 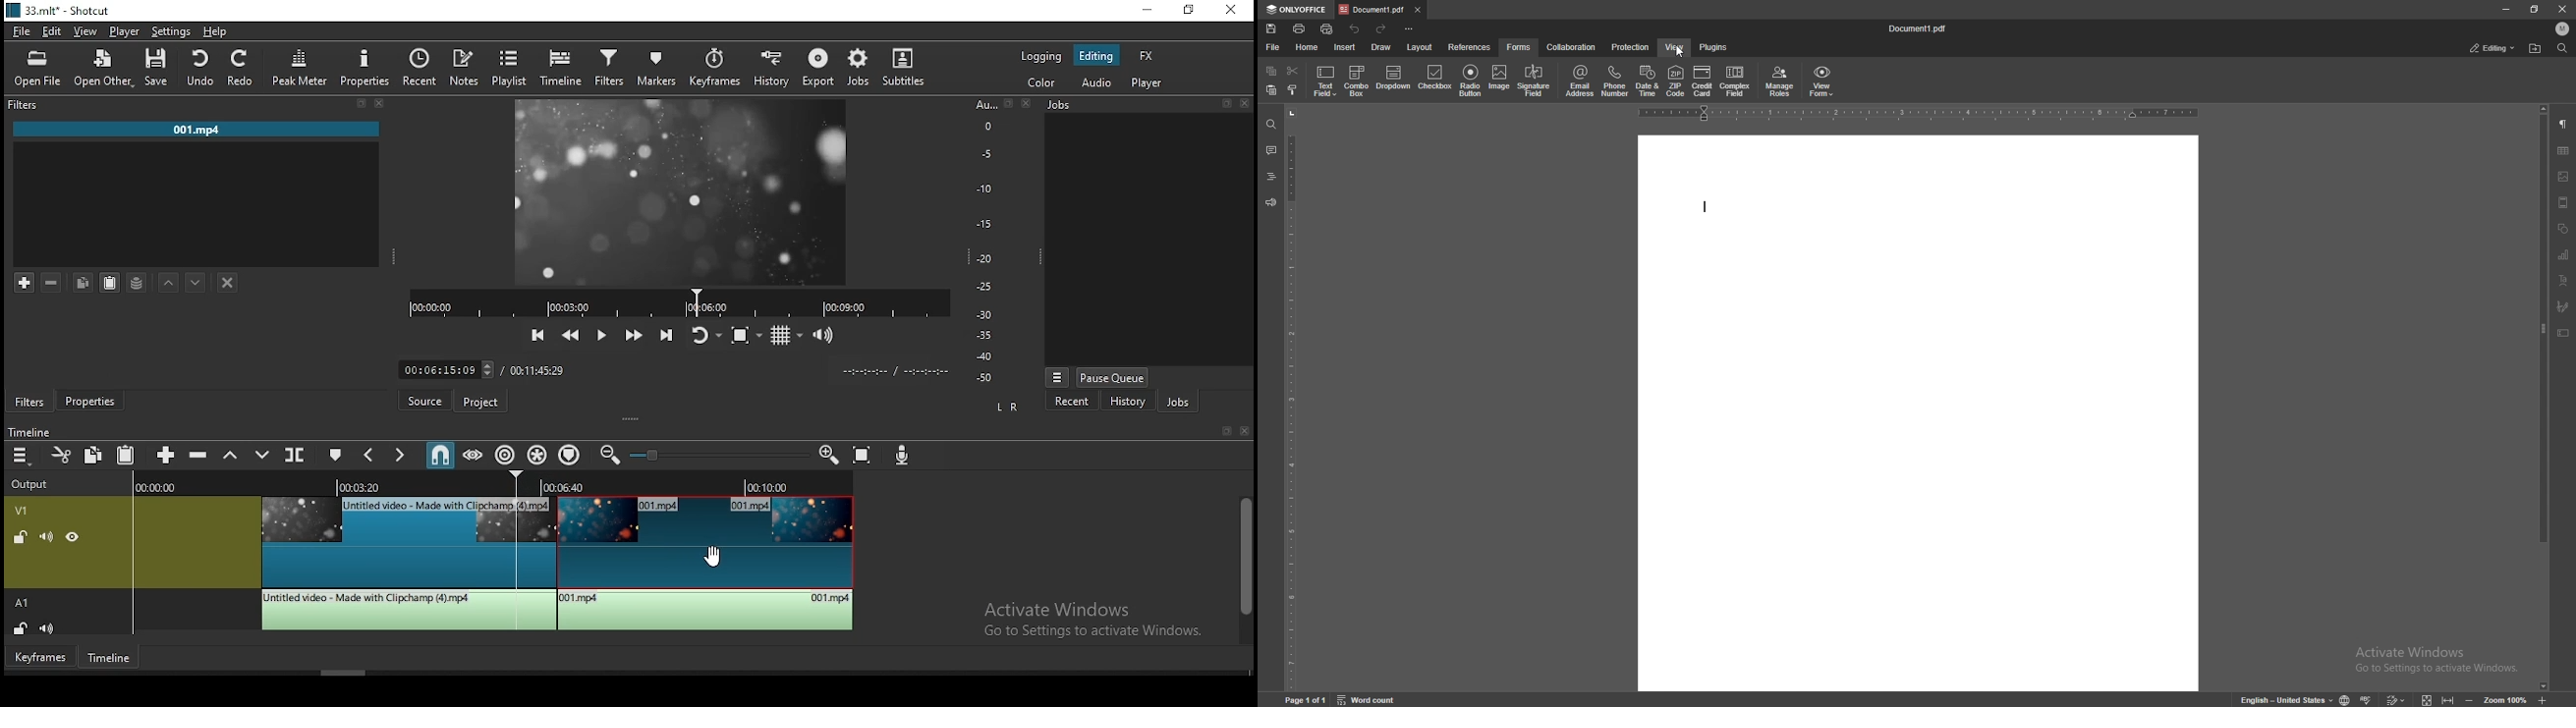 I want to click on plugins, so click(x=1716, y=47).